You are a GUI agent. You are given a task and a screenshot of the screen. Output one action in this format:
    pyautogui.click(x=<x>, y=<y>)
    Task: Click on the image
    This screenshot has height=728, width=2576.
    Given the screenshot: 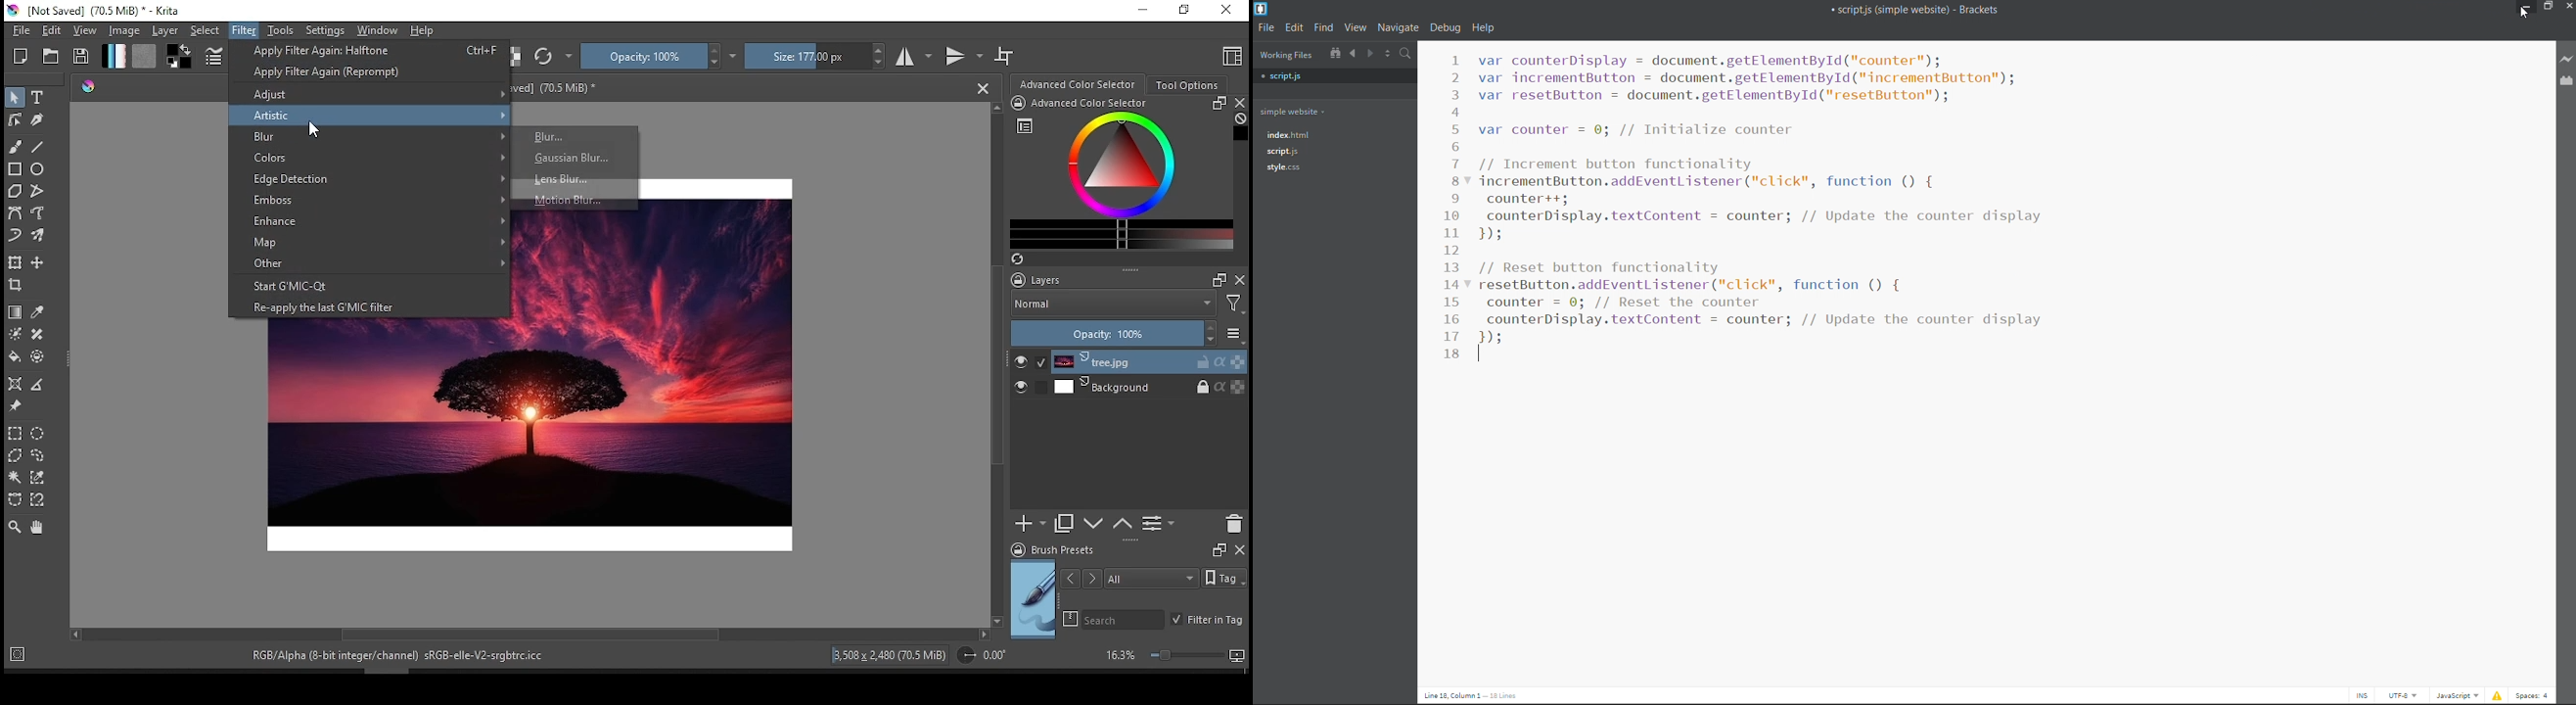 What is the action you would take?
    pyautogui.click(x=125, y=31)
    